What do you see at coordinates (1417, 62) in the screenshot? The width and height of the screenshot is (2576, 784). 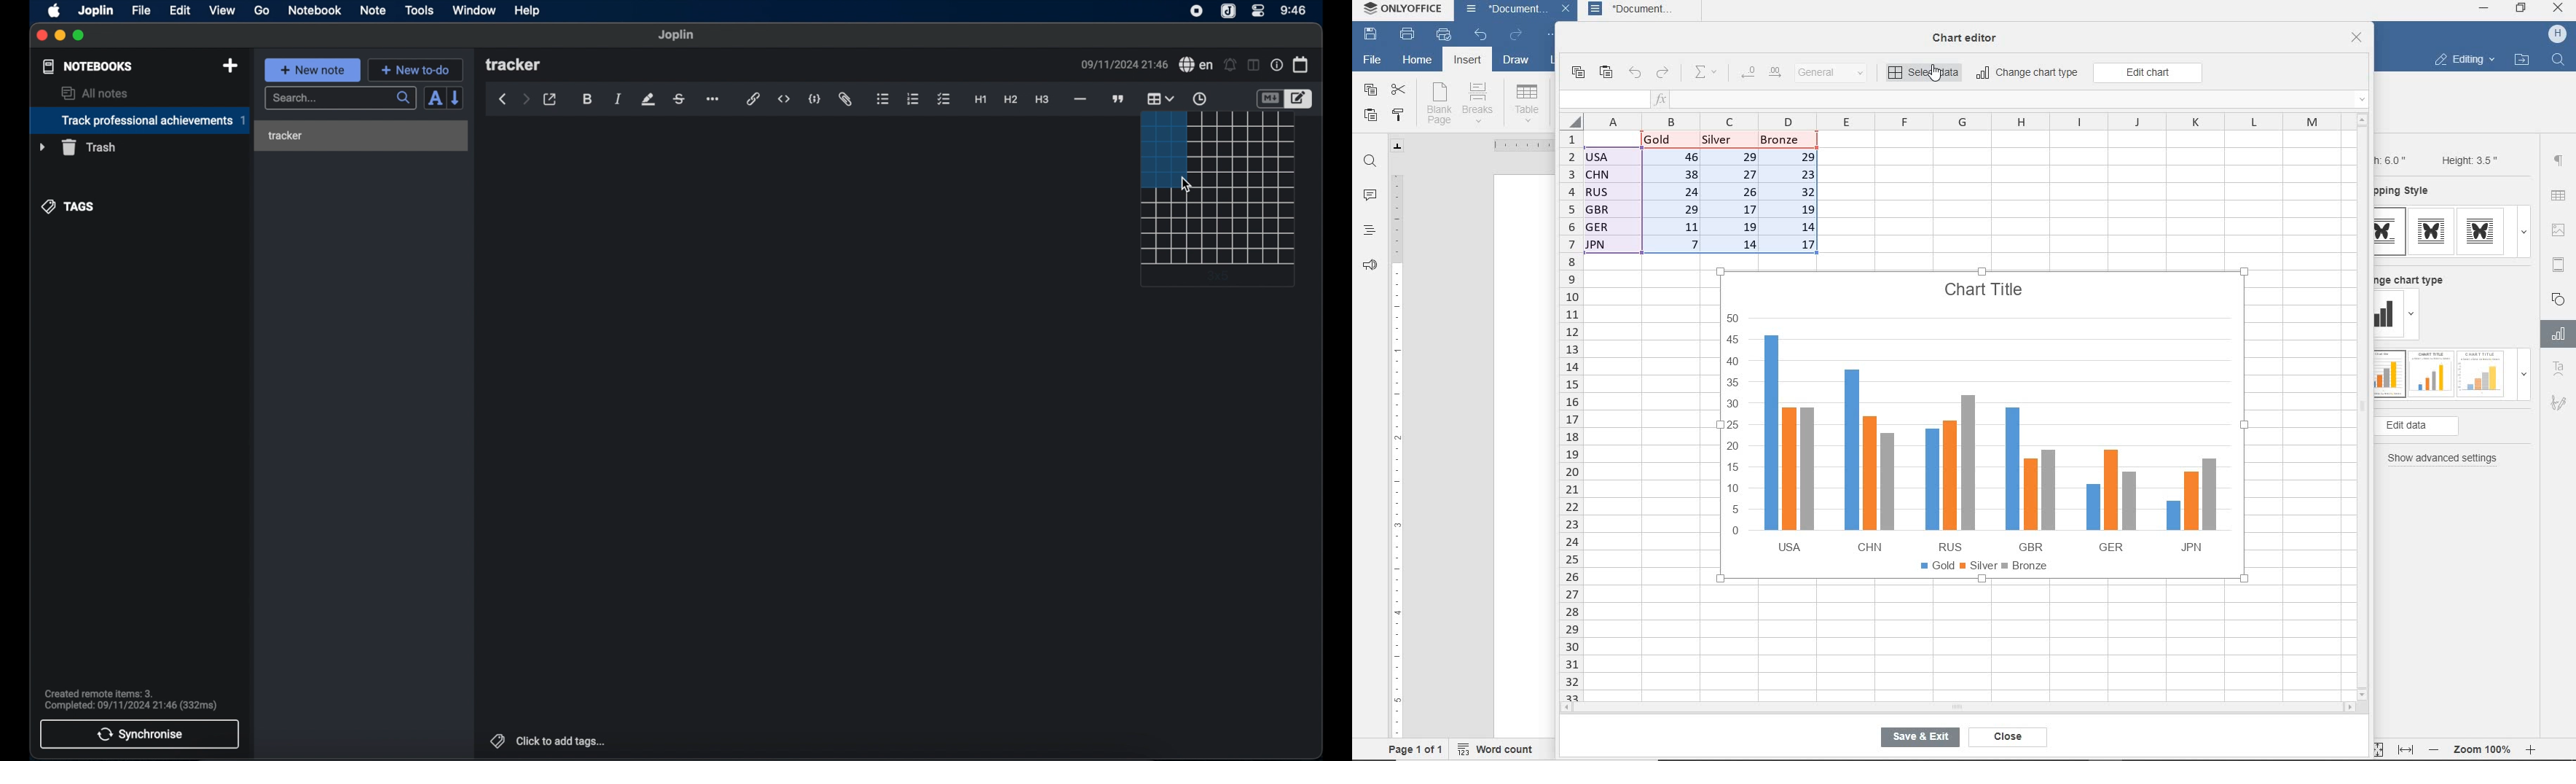 I see `home` at bounding box center [1417, 62].